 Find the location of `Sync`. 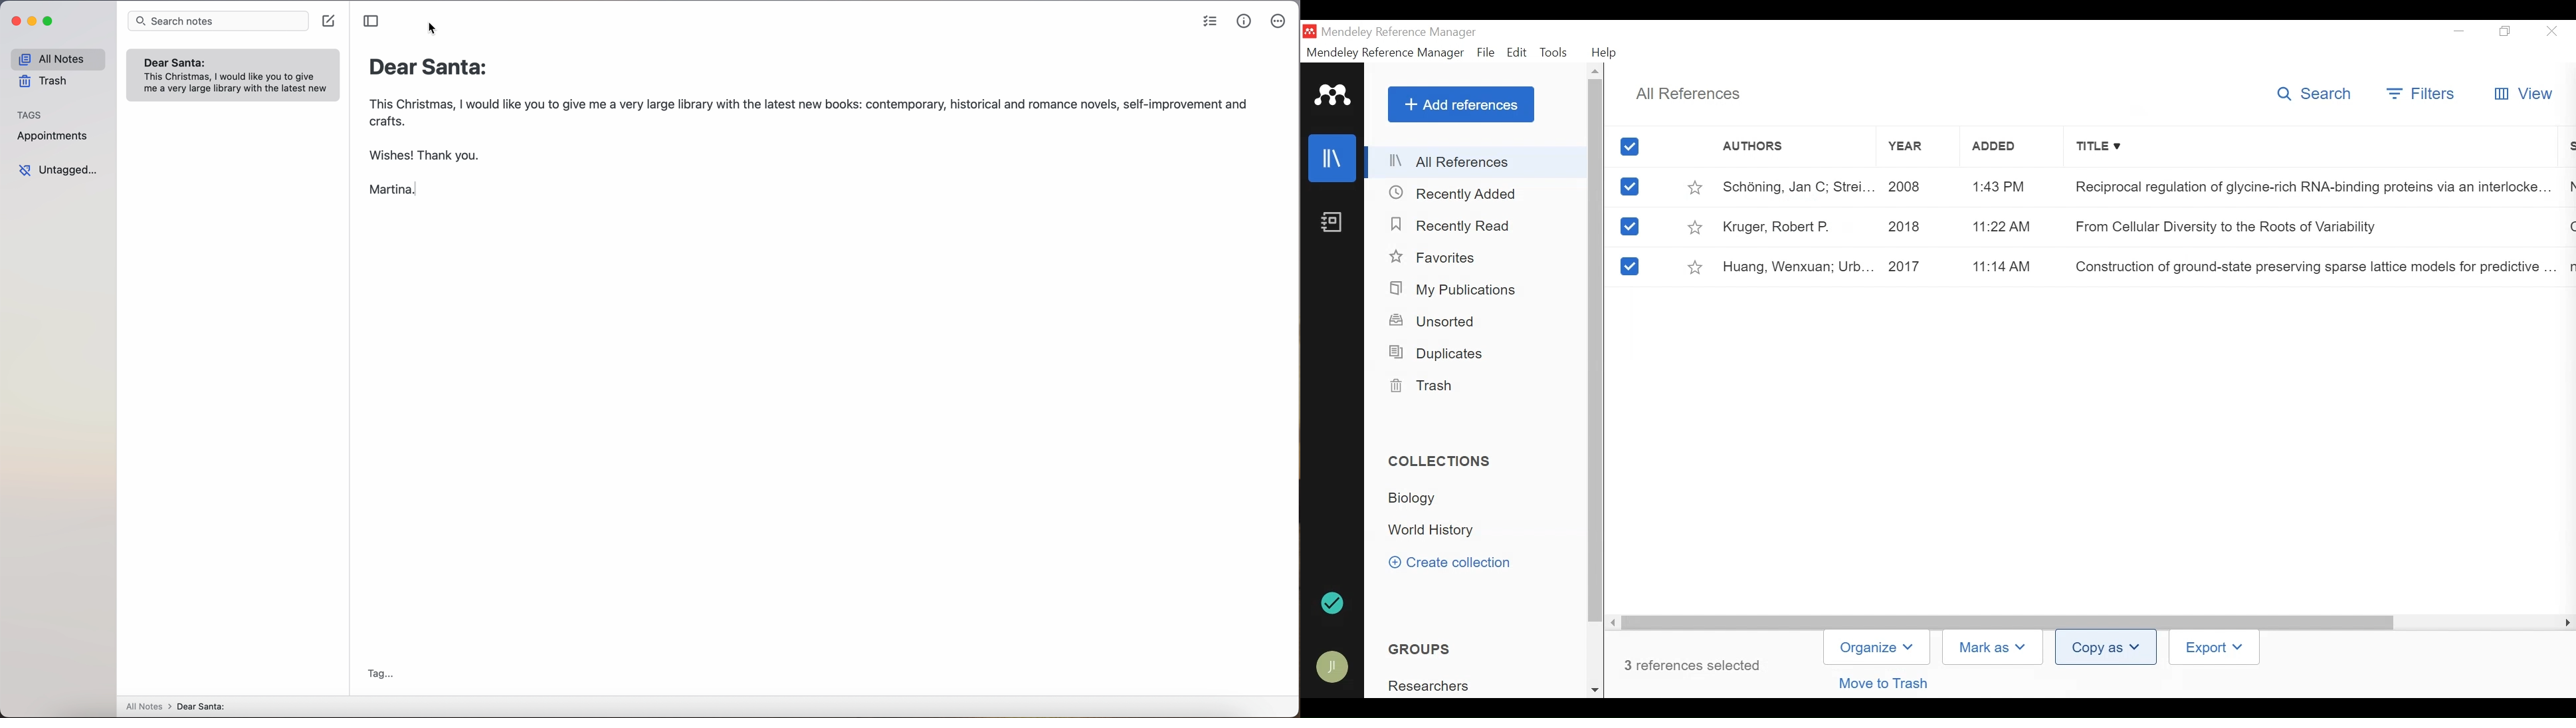

Sync is located at coordinates (1333, 604).